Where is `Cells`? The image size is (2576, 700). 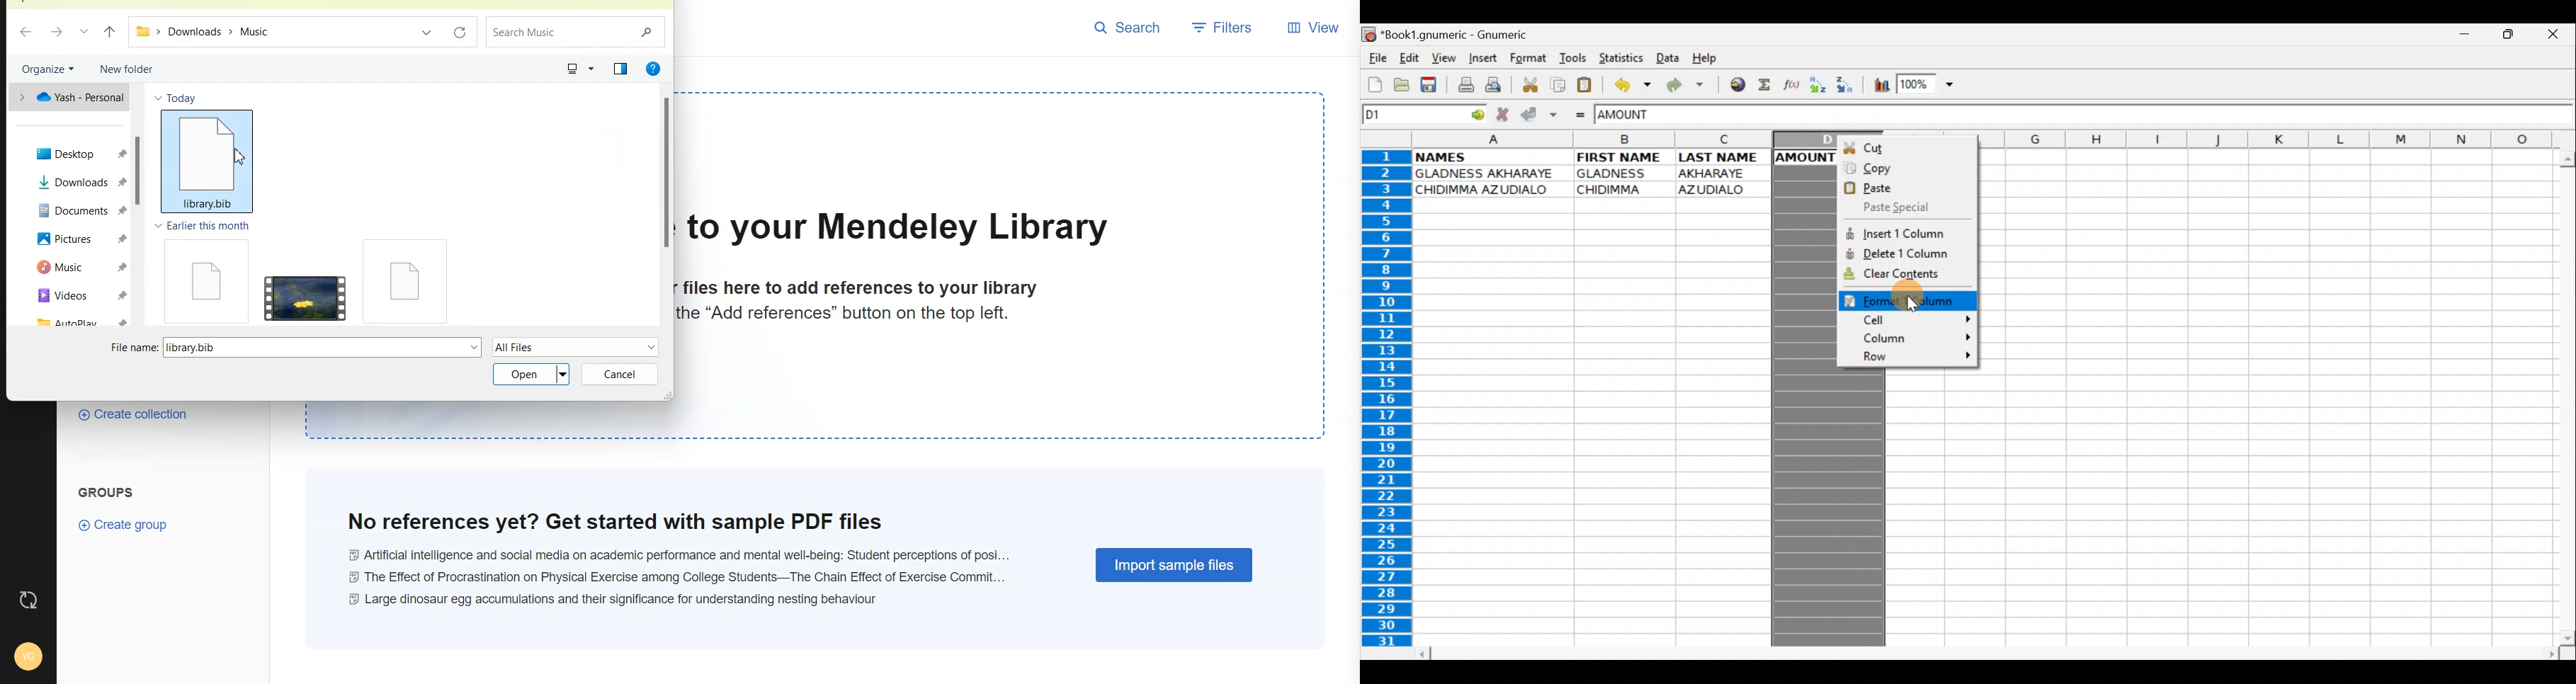
Cells is located at coordinates (2261, 393).